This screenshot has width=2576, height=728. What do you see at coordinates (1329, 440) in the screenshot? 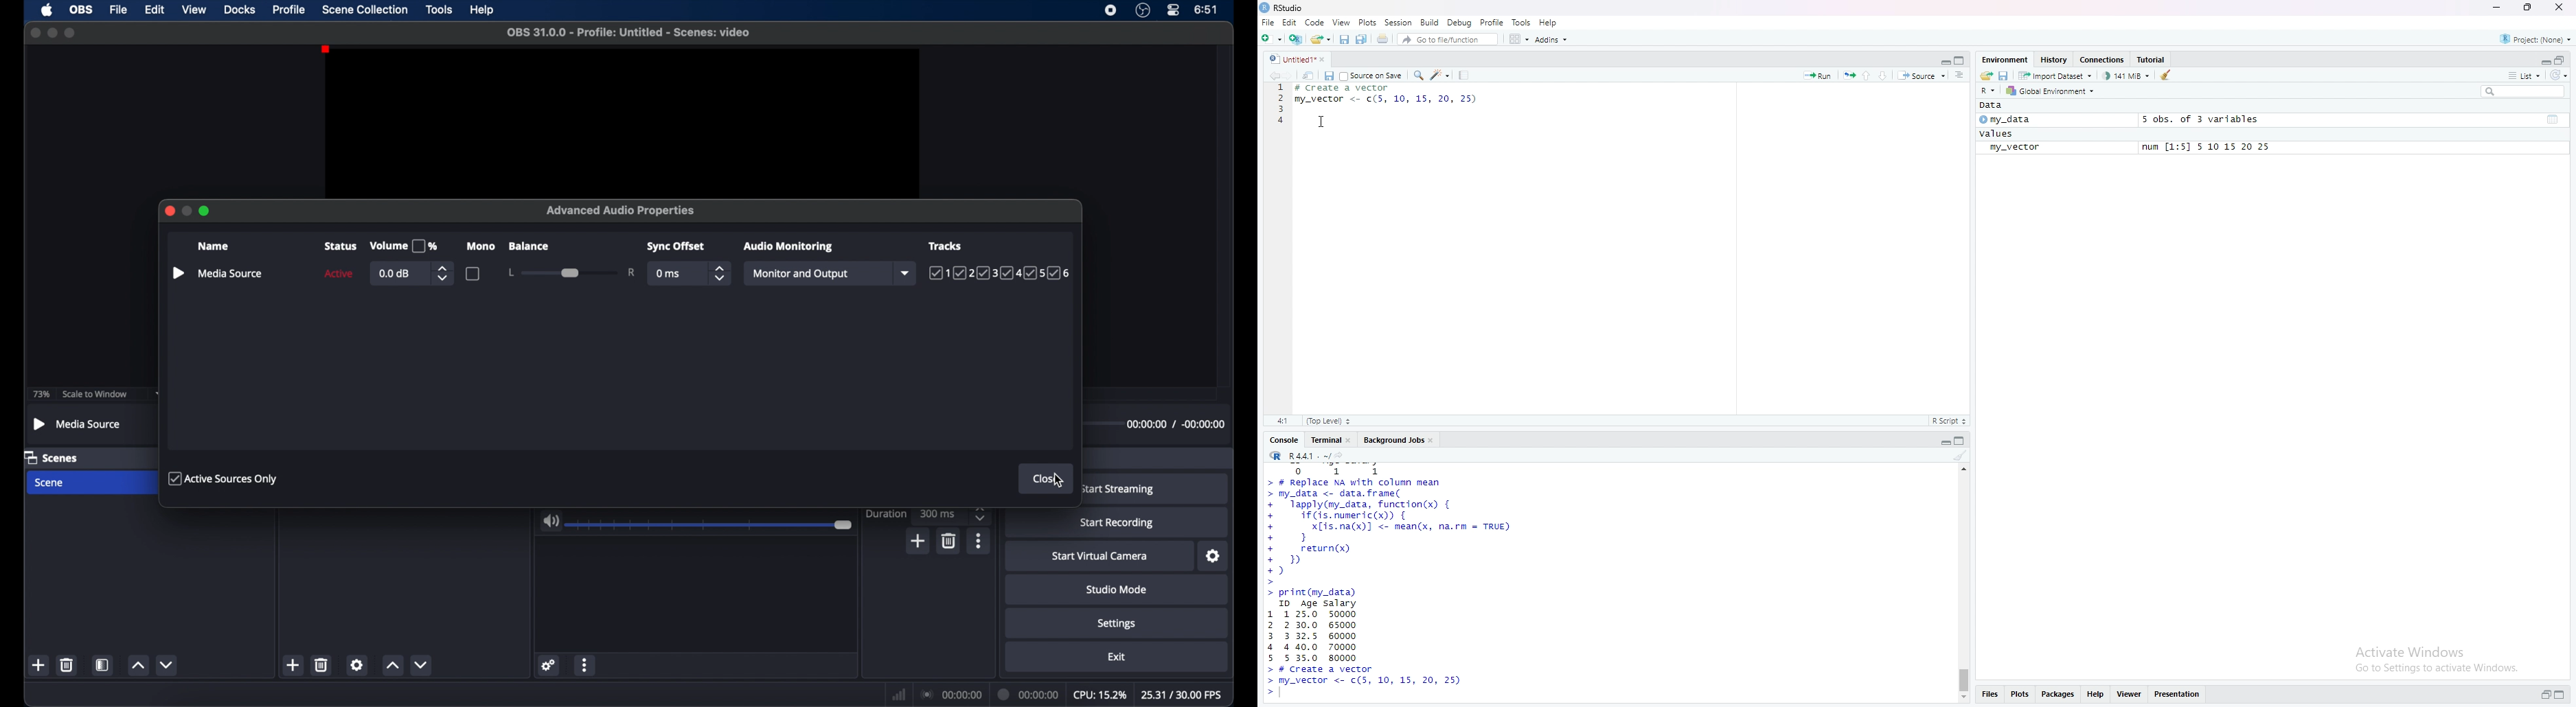
I see `terminal` at bounding box center [1329, 440].